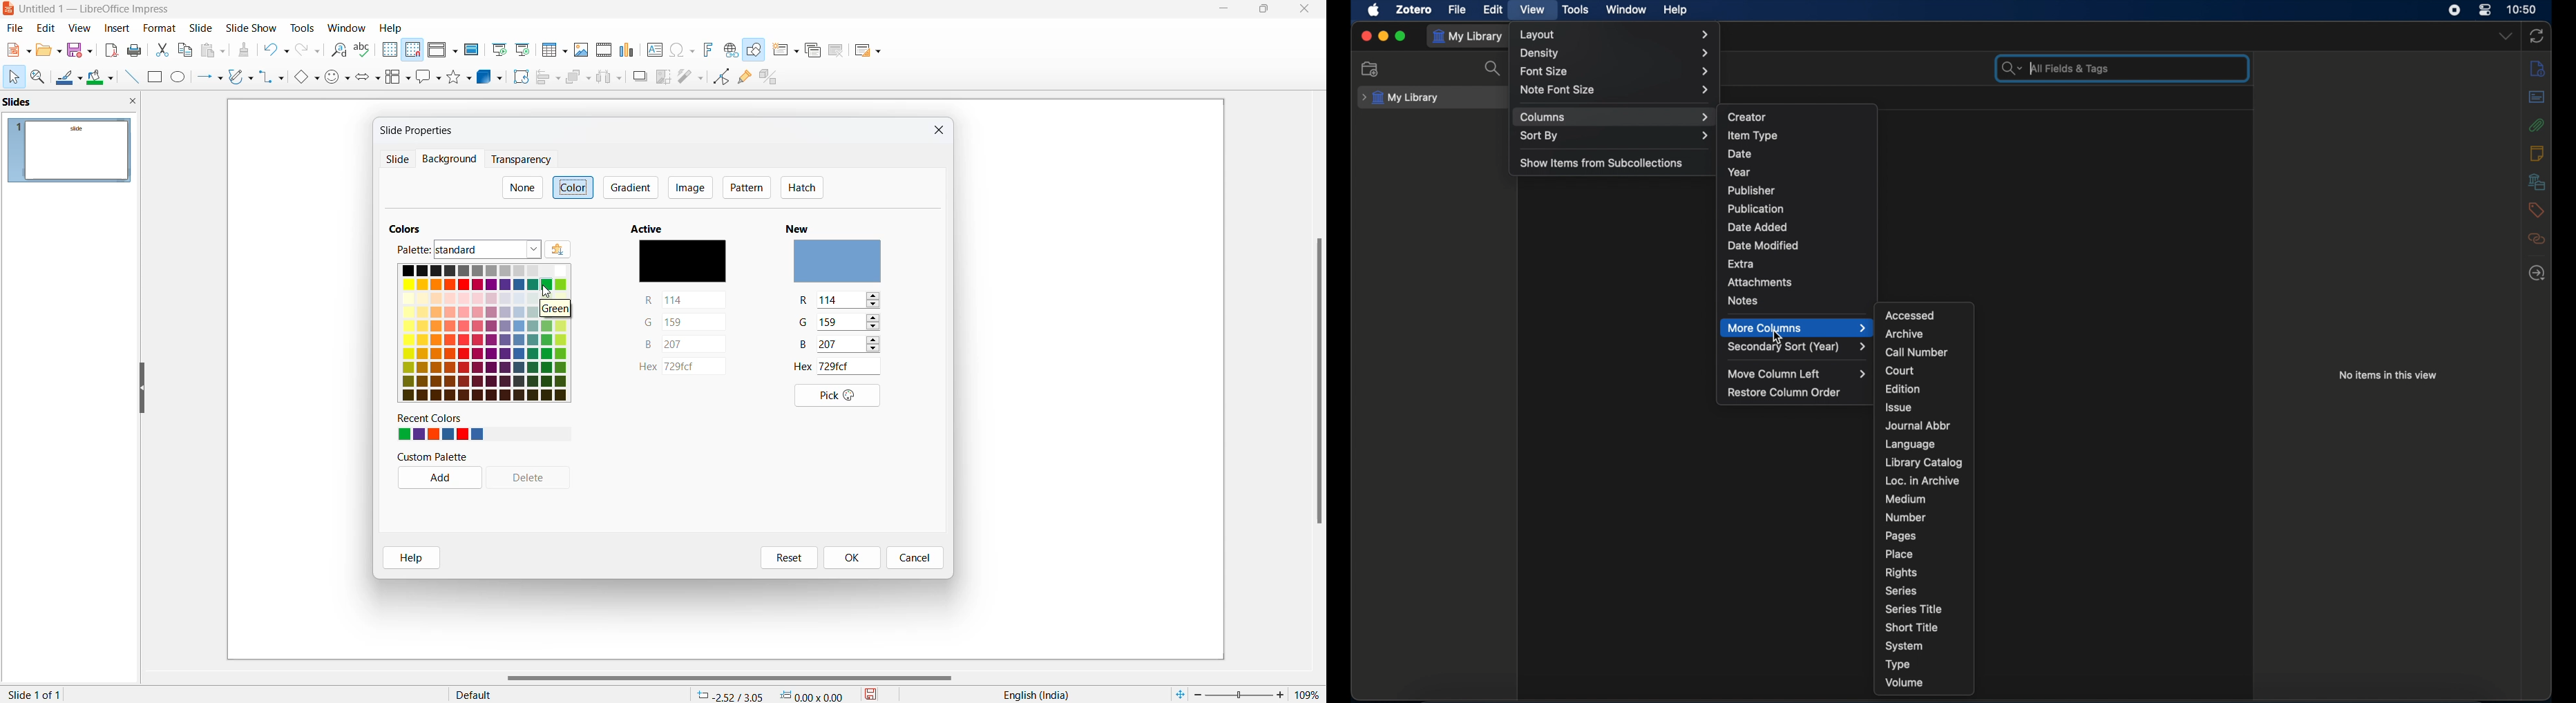 The width and height of the screenshot is (2576, 728). What do you see at coordinates (216, 50) in the screenshot?
I see `paste options` at bounding box center [216, 50].